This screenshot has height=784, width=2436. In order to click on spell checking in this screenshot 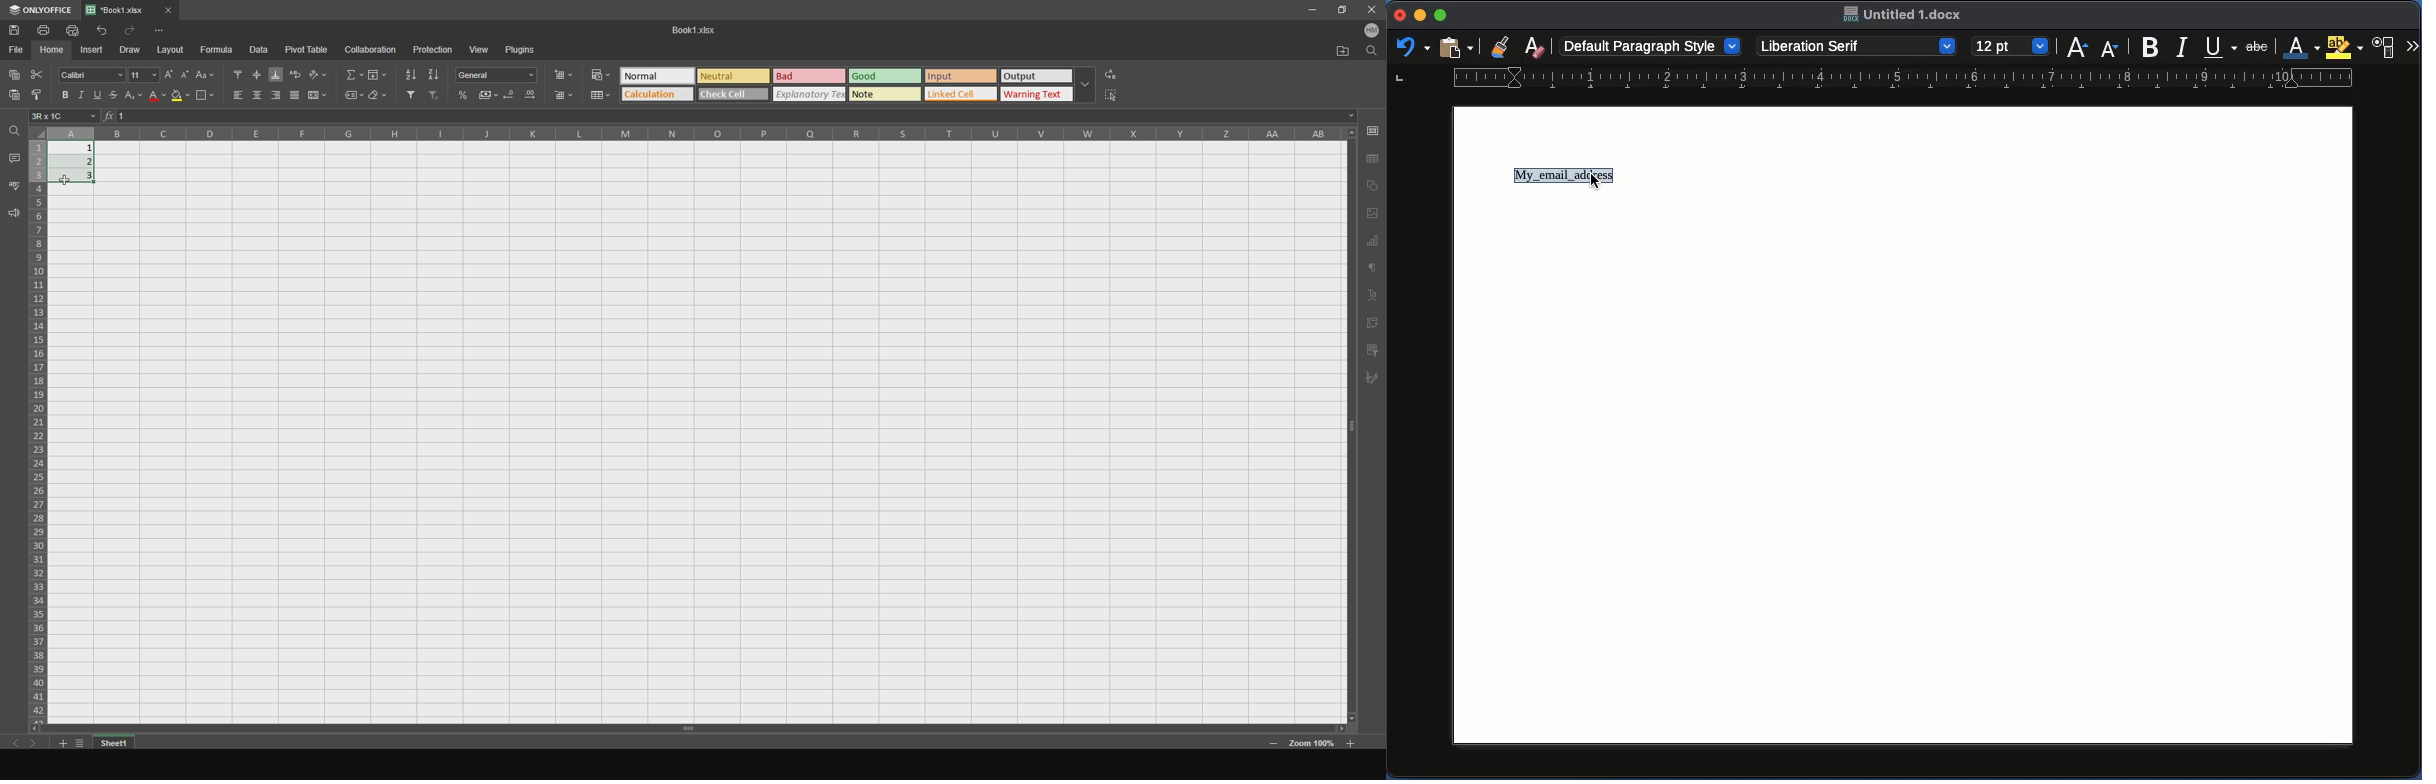, I will do `click(14, 185)`.